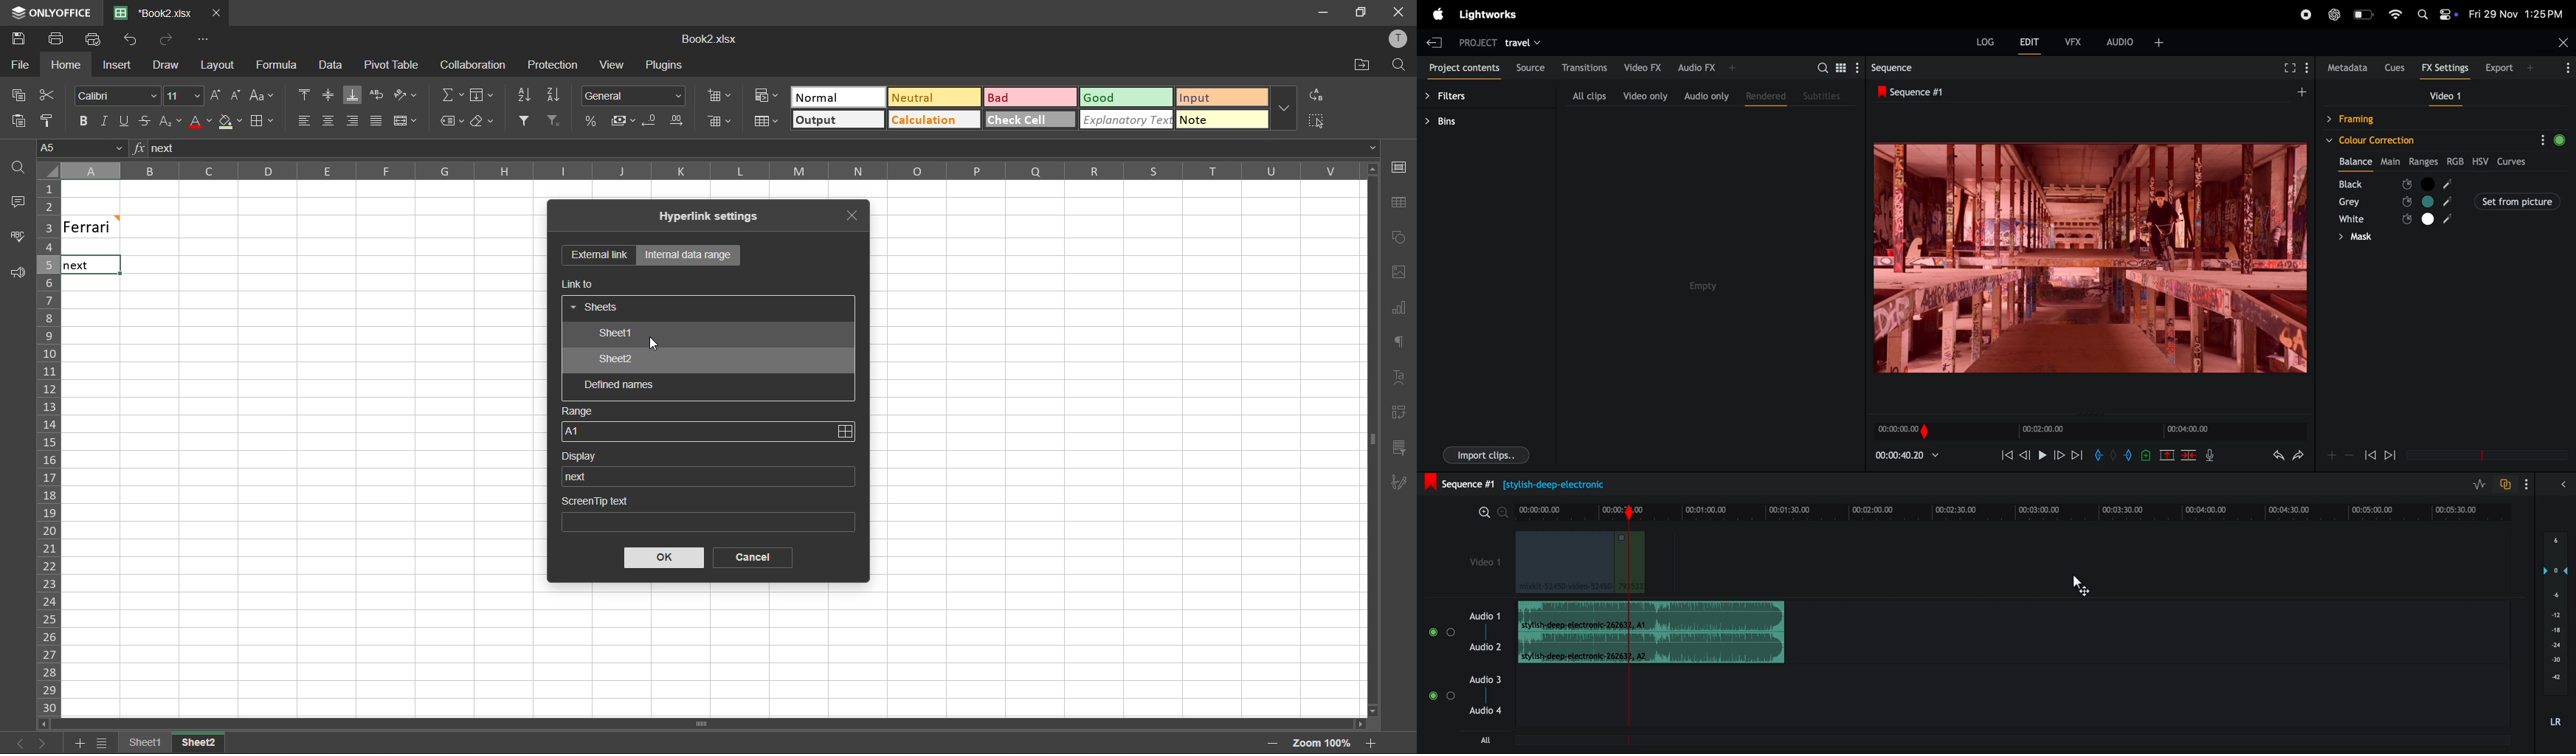  What do you see at coordinates (336, 66) in the screenshot?
I see `data` at bounding box center [336, 66].